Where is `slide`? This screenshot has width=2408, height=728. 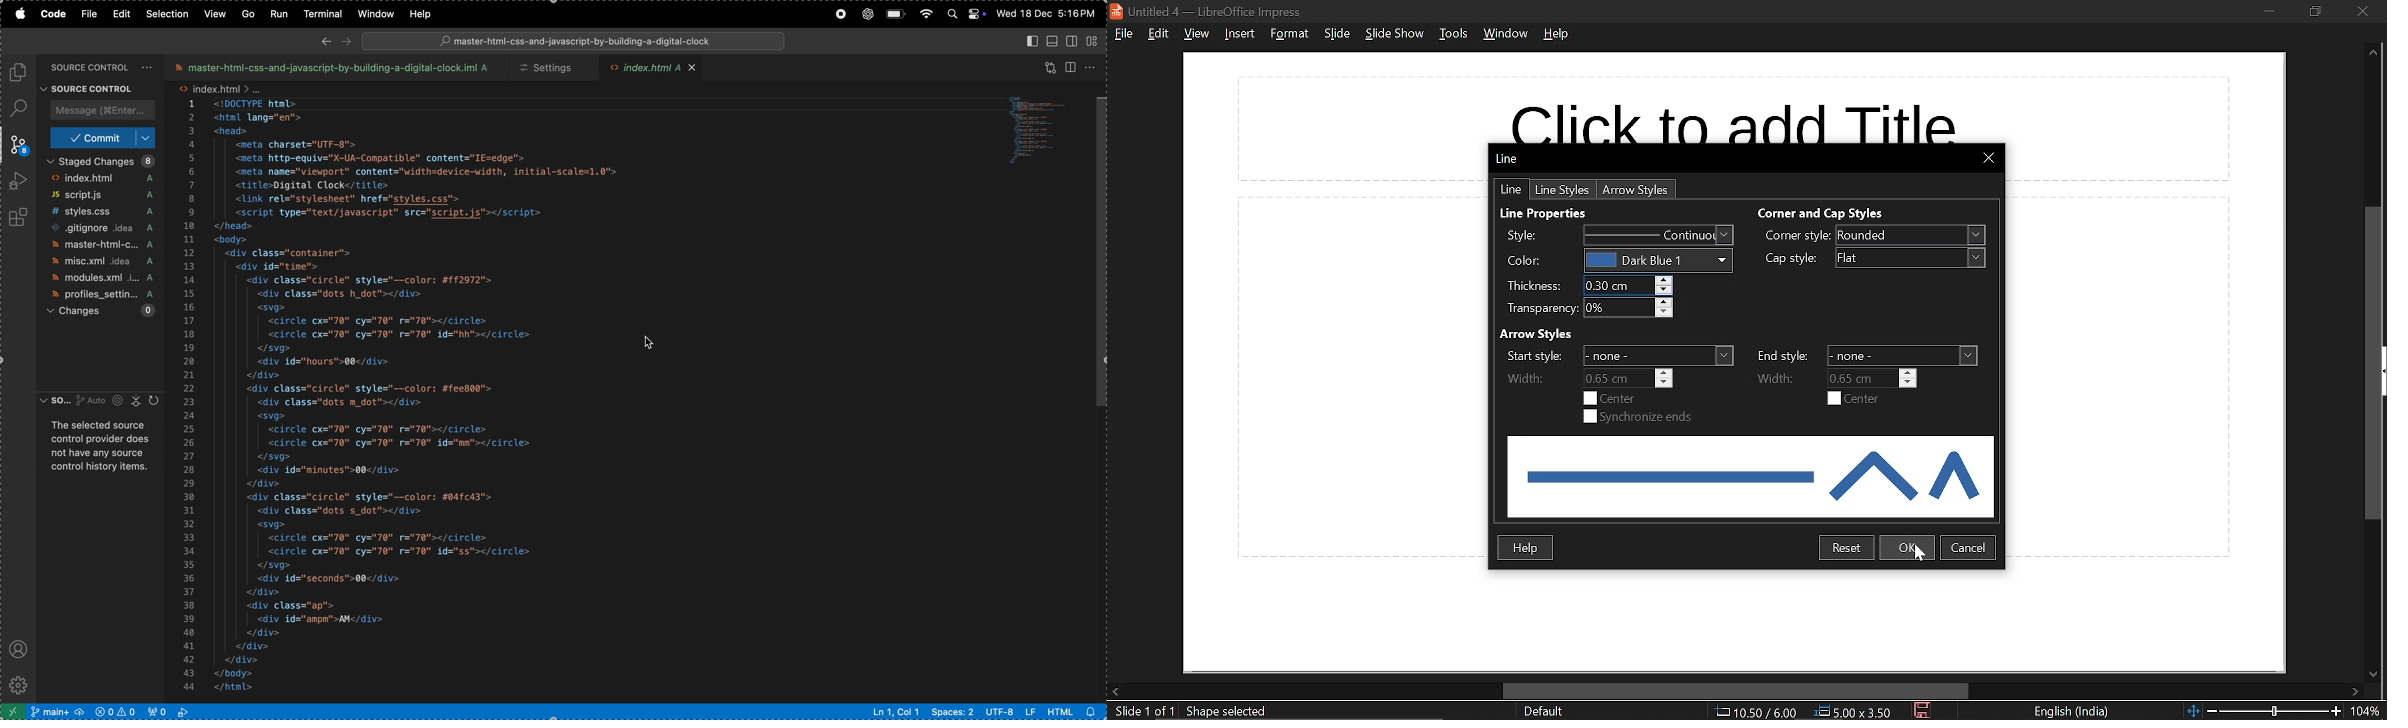
slide is located at coordinates (1337, 34).